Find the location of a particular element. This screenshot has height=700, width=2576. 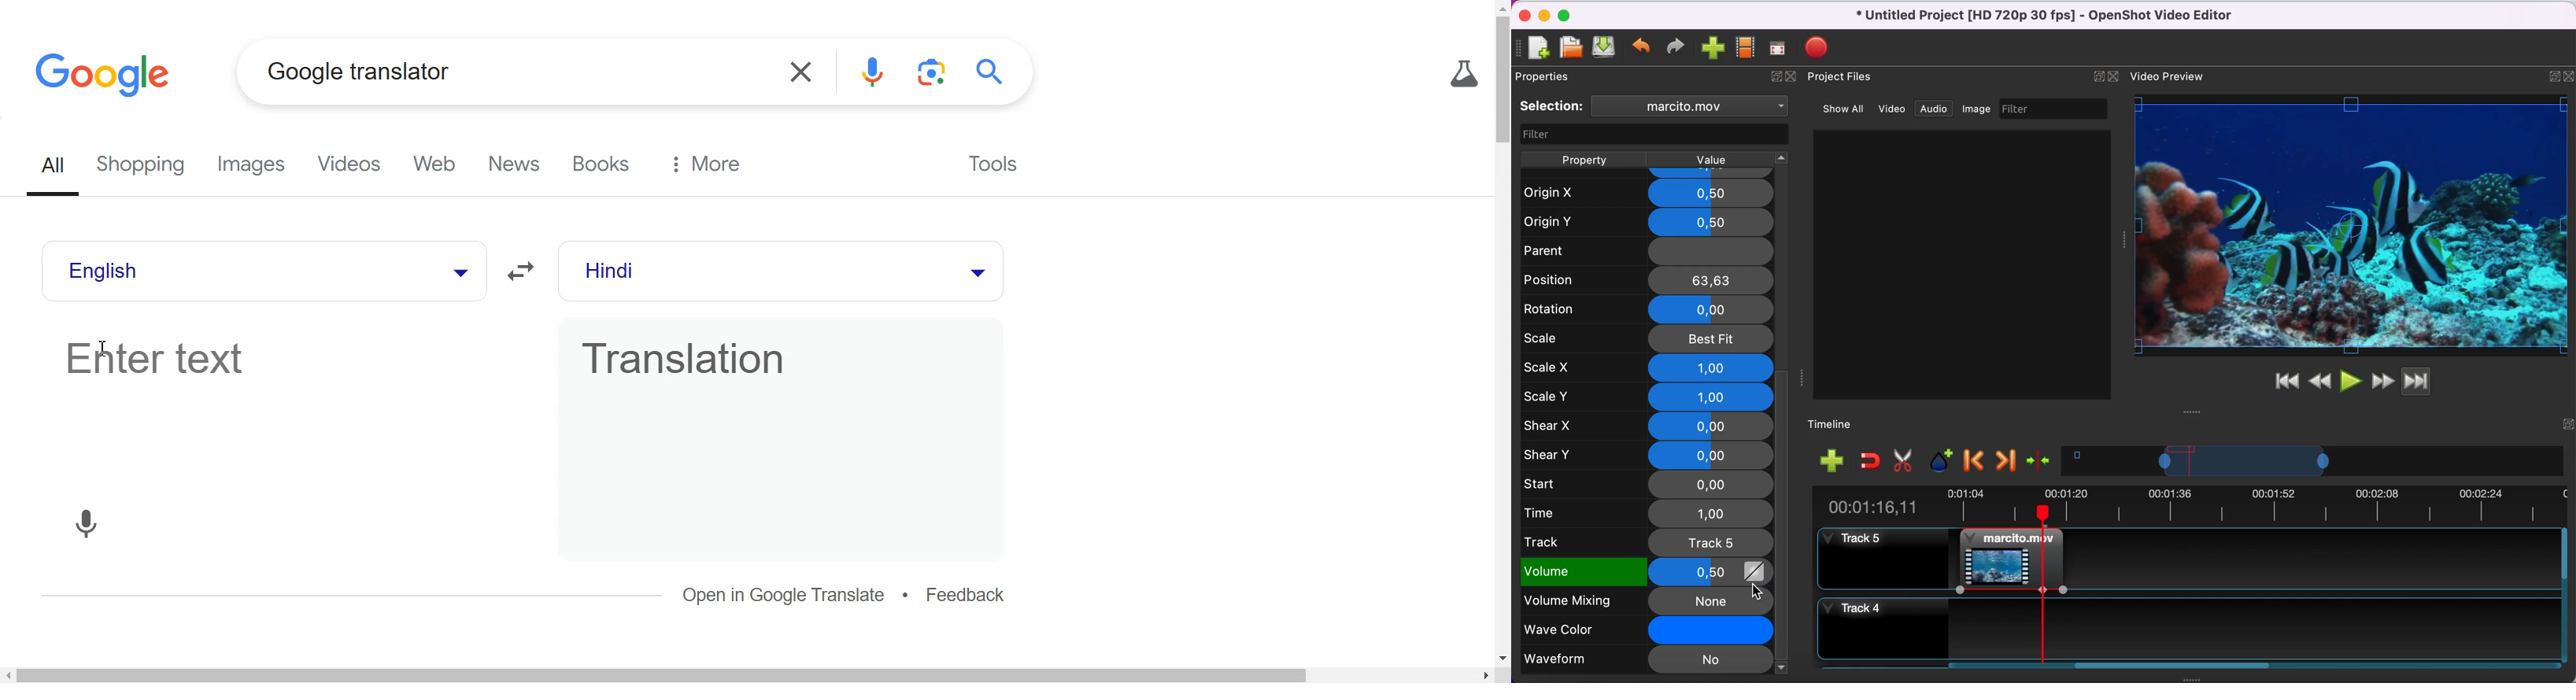

time duration is located at coordinates (2187, 506).